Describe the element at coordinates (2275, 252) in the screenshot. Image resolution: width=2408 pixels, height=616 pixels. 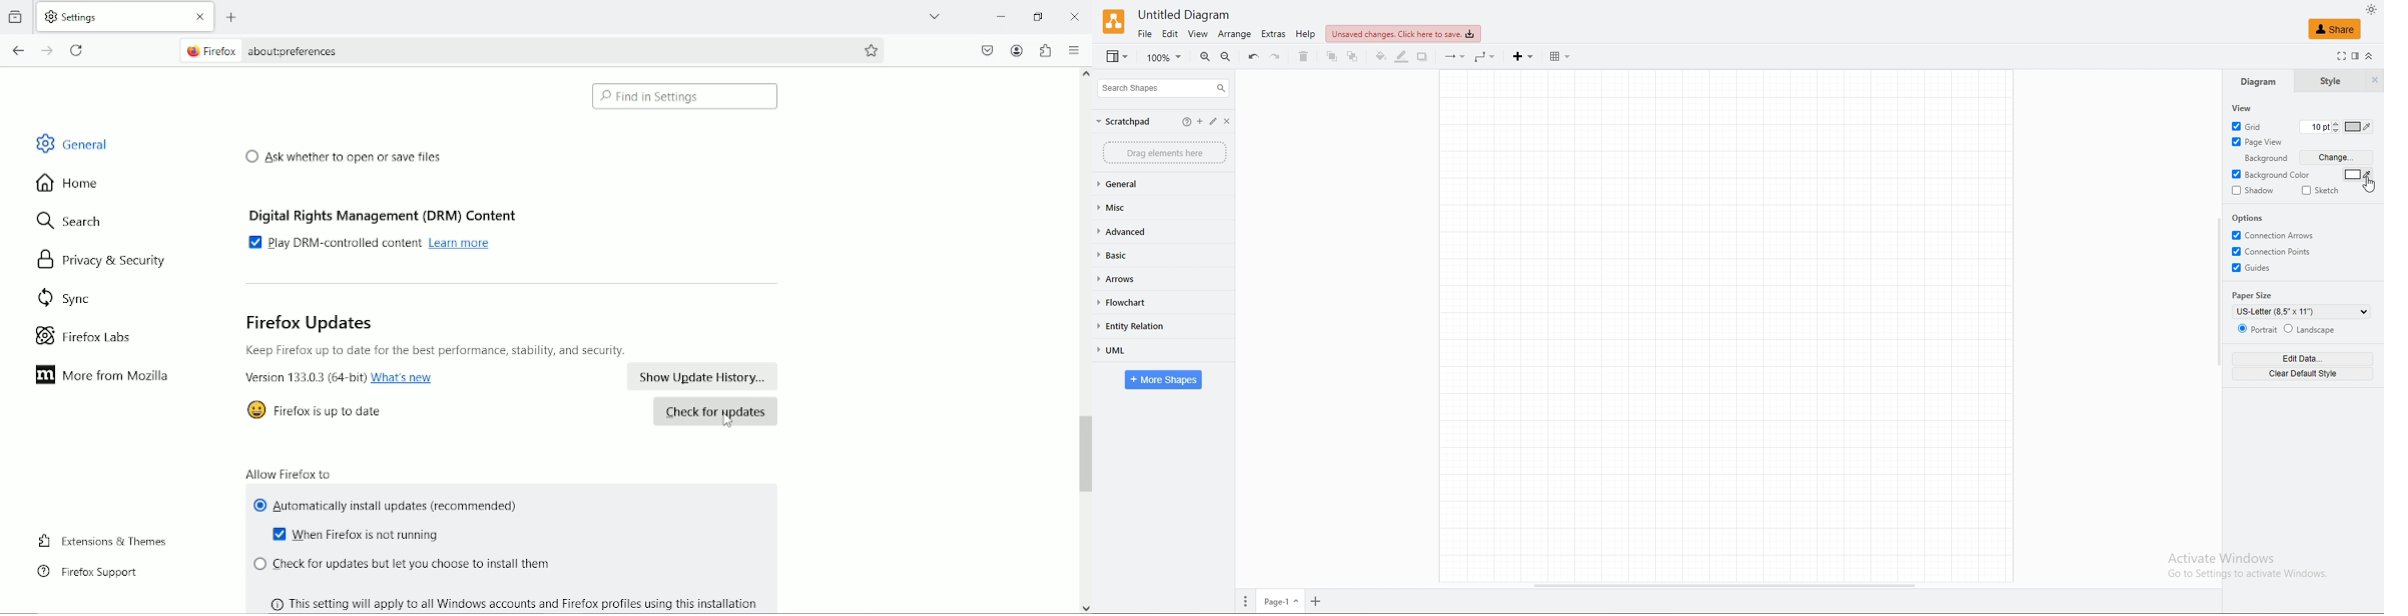
I see `connection points` at that location.